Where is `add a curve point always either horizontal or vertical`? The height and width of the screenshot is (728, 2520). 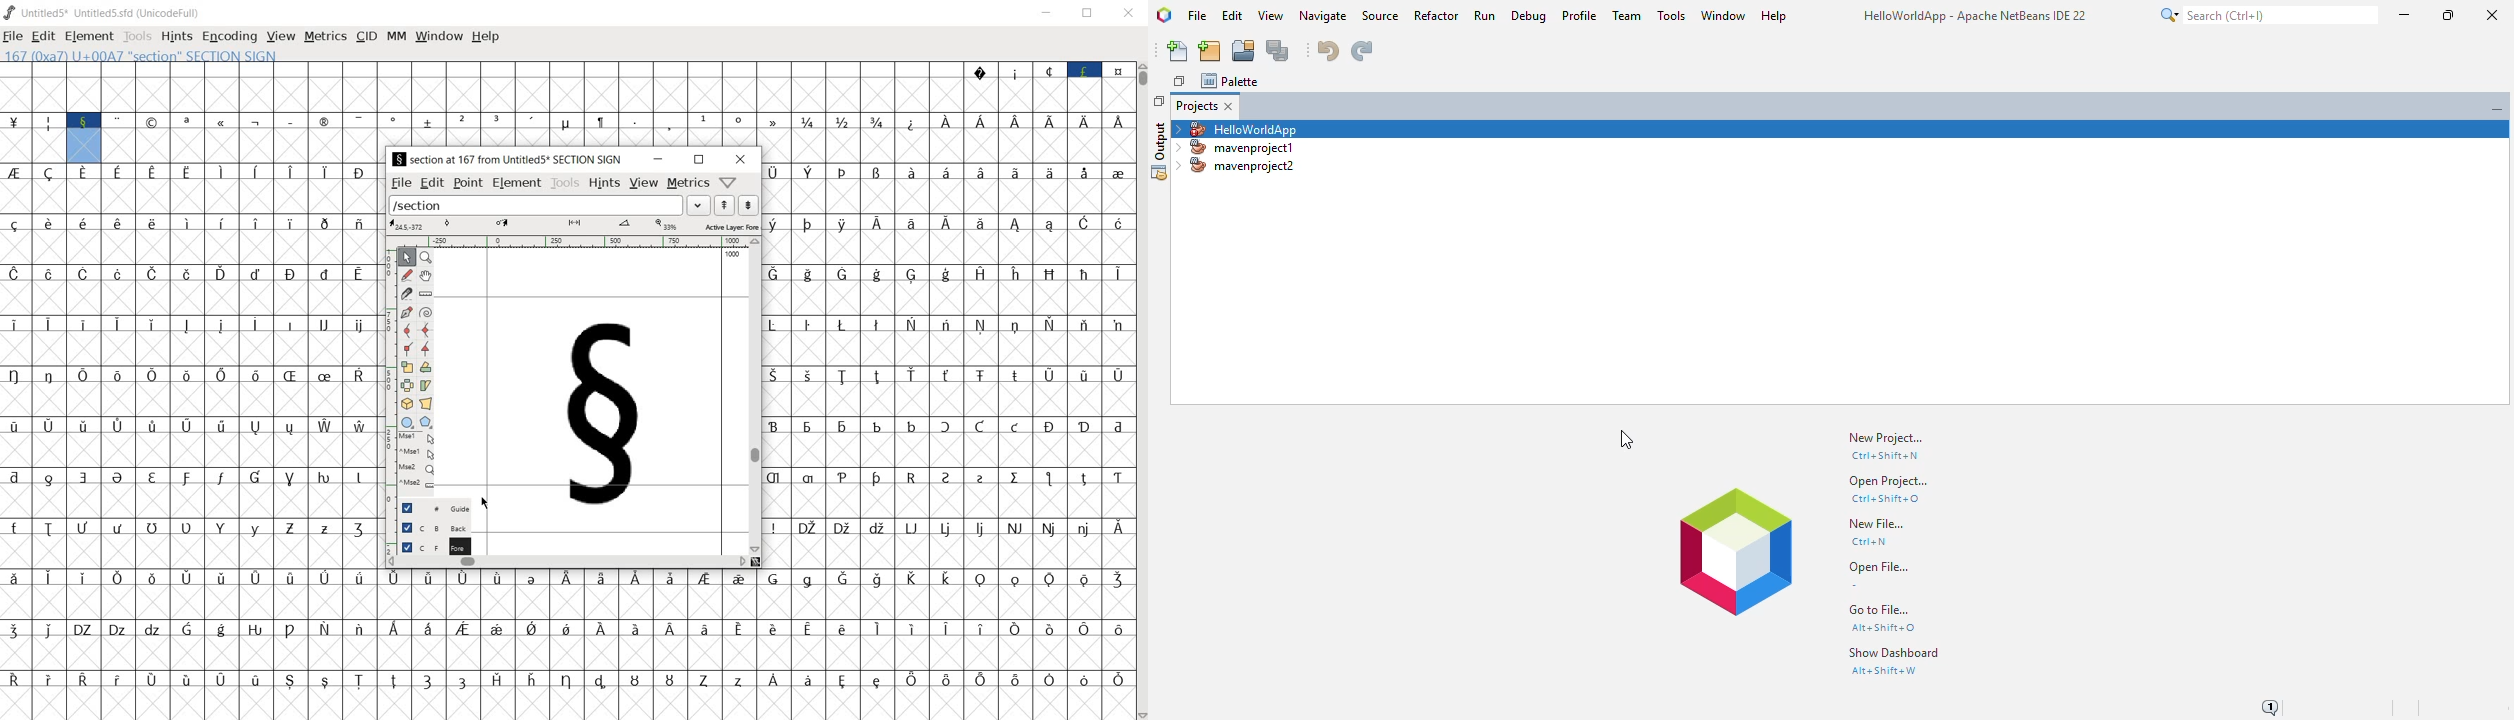 add a curve point always either horizontal or vertical is located at coordinates (427, 329).